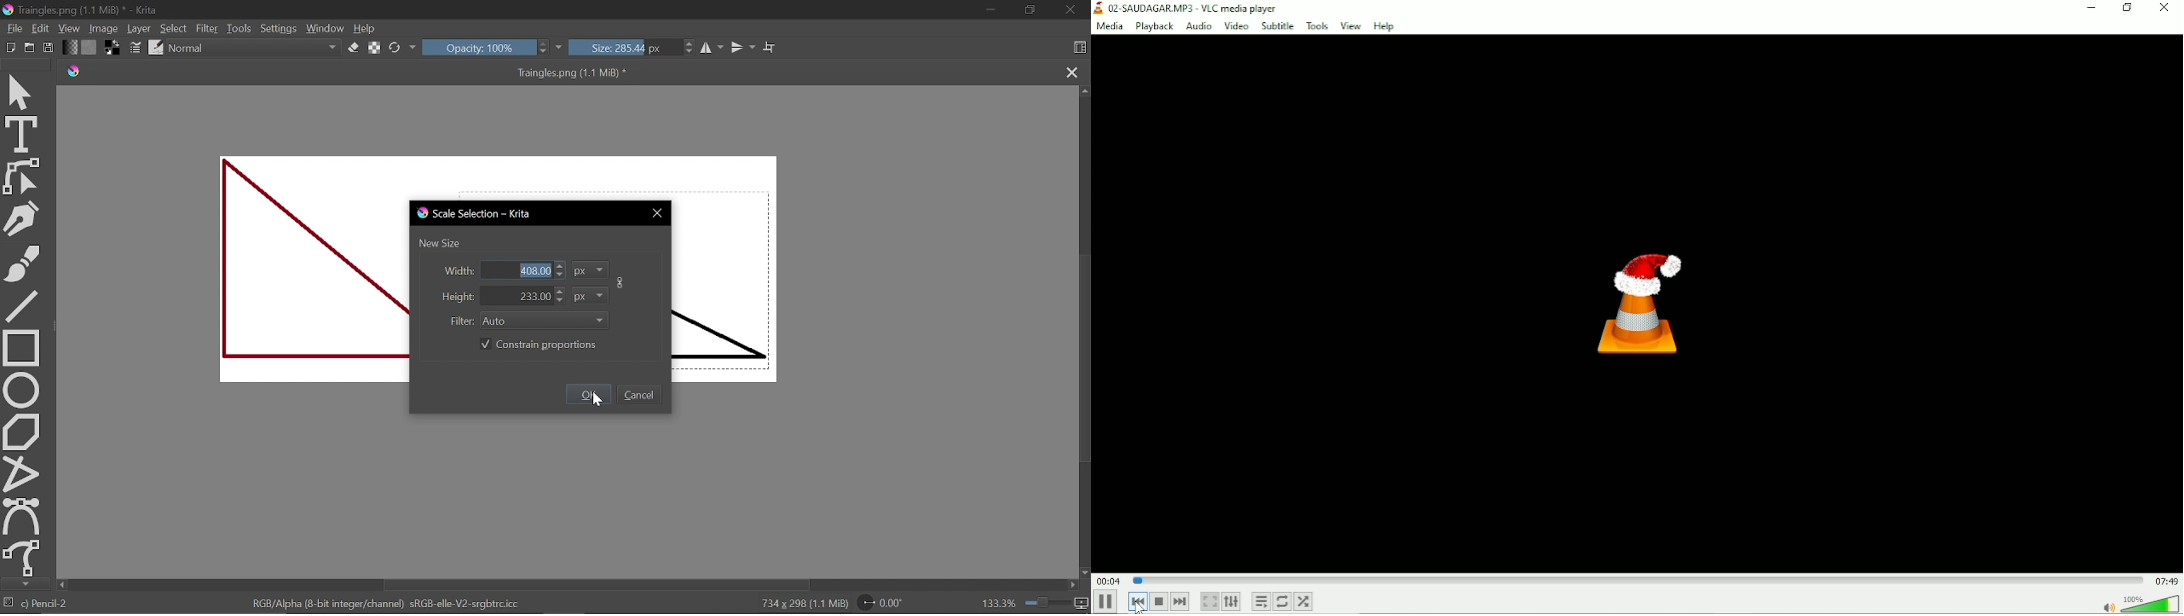 Image resolution: width=2184 pixels, height=616 pixels. I want to click on Stop playback, so click(1159, 601).